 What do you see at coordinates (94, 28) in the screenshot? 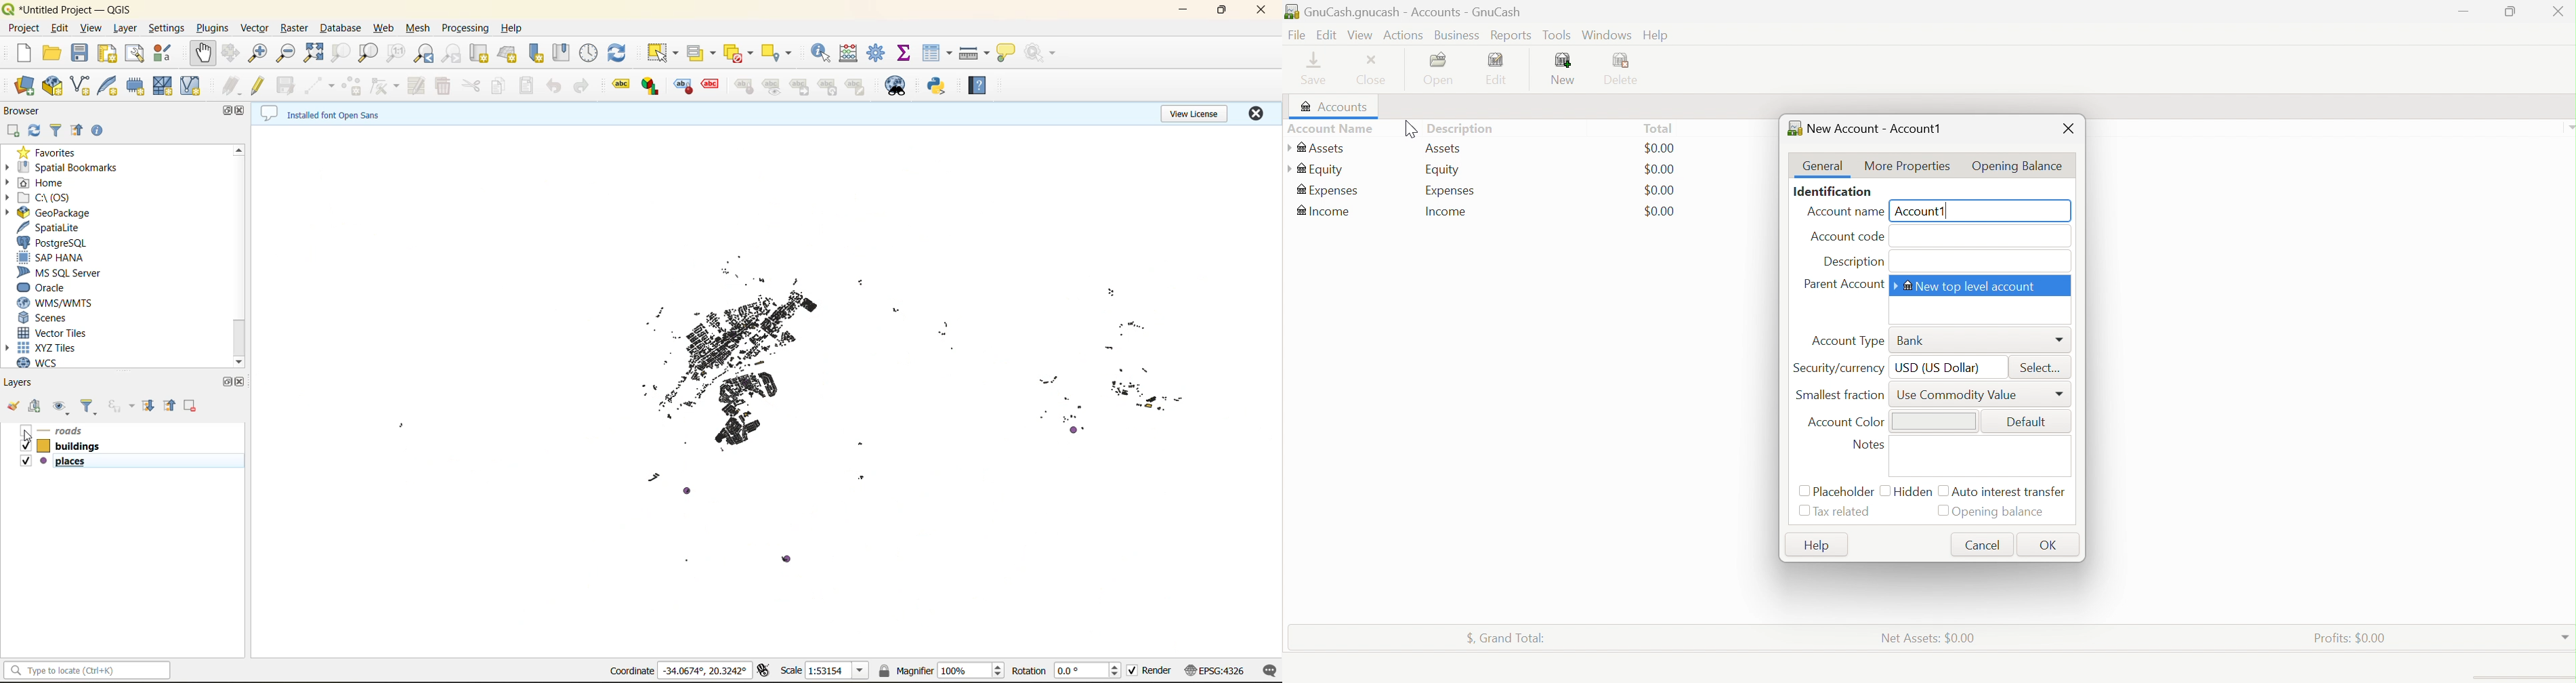
I see `view` at bounding box center [94, 28].